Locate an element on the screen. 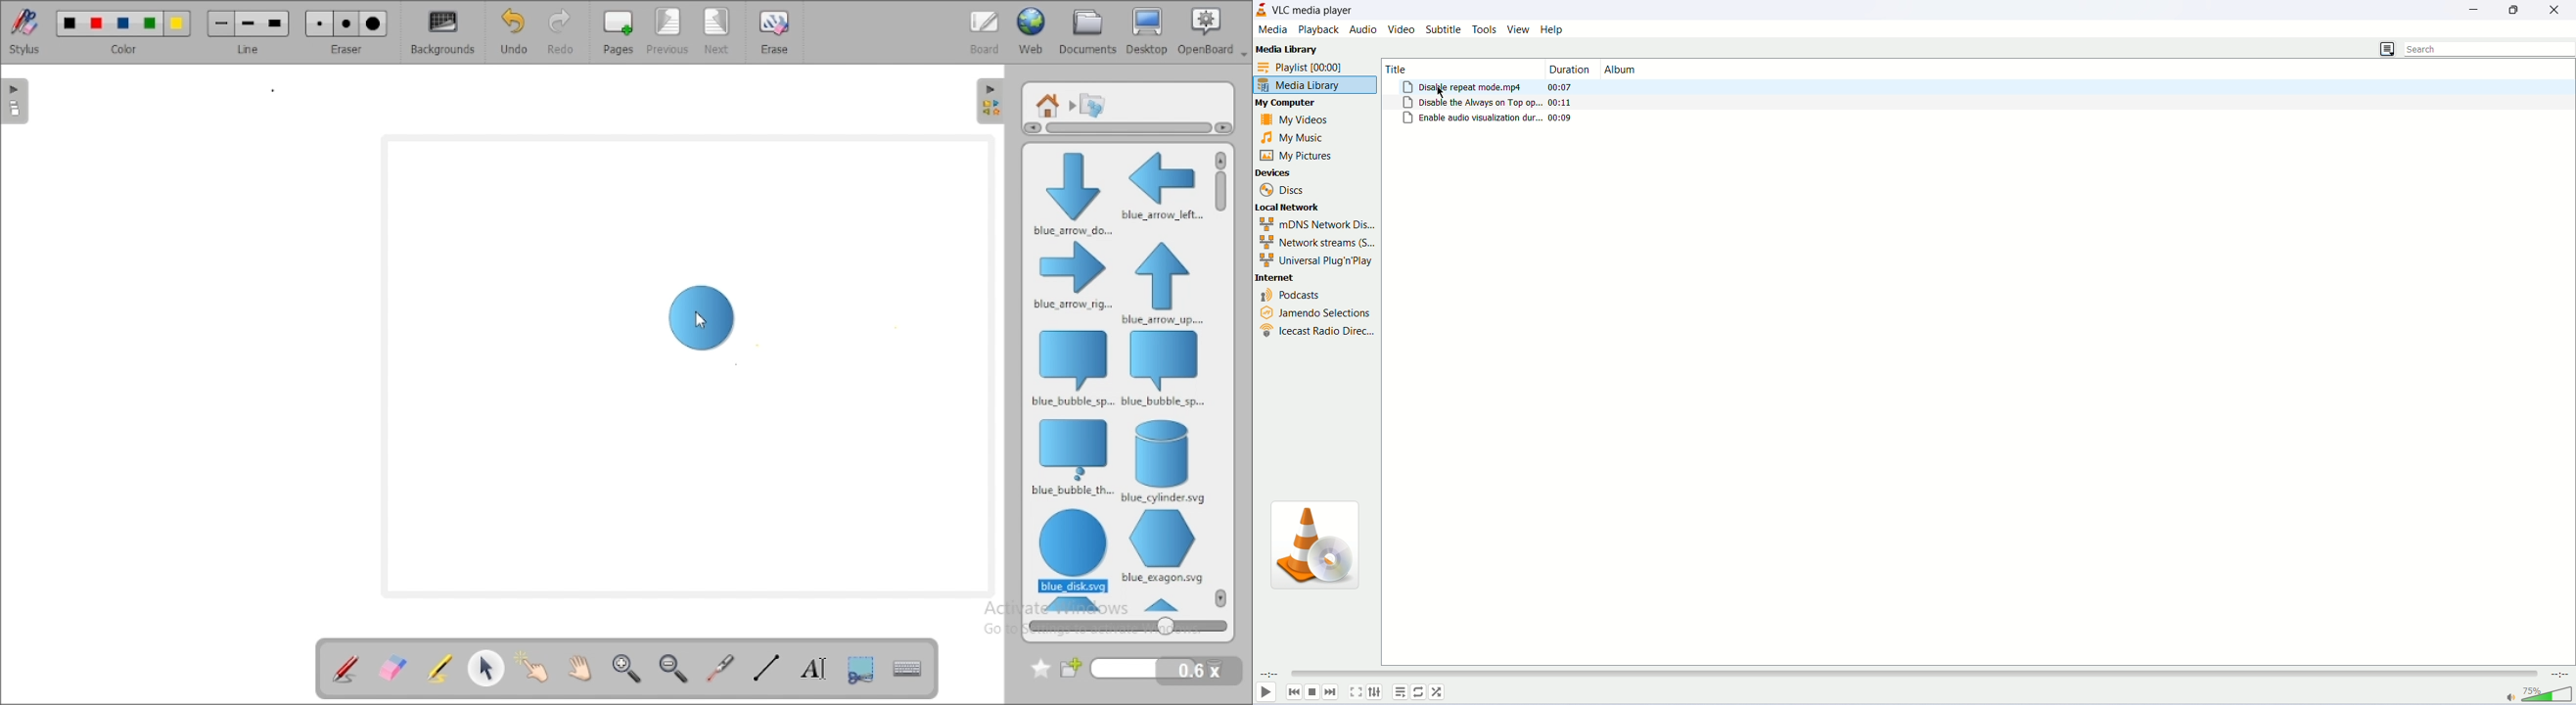 This screenshot has width=2576, height=728. discs is located at coordinates (1284, 188).